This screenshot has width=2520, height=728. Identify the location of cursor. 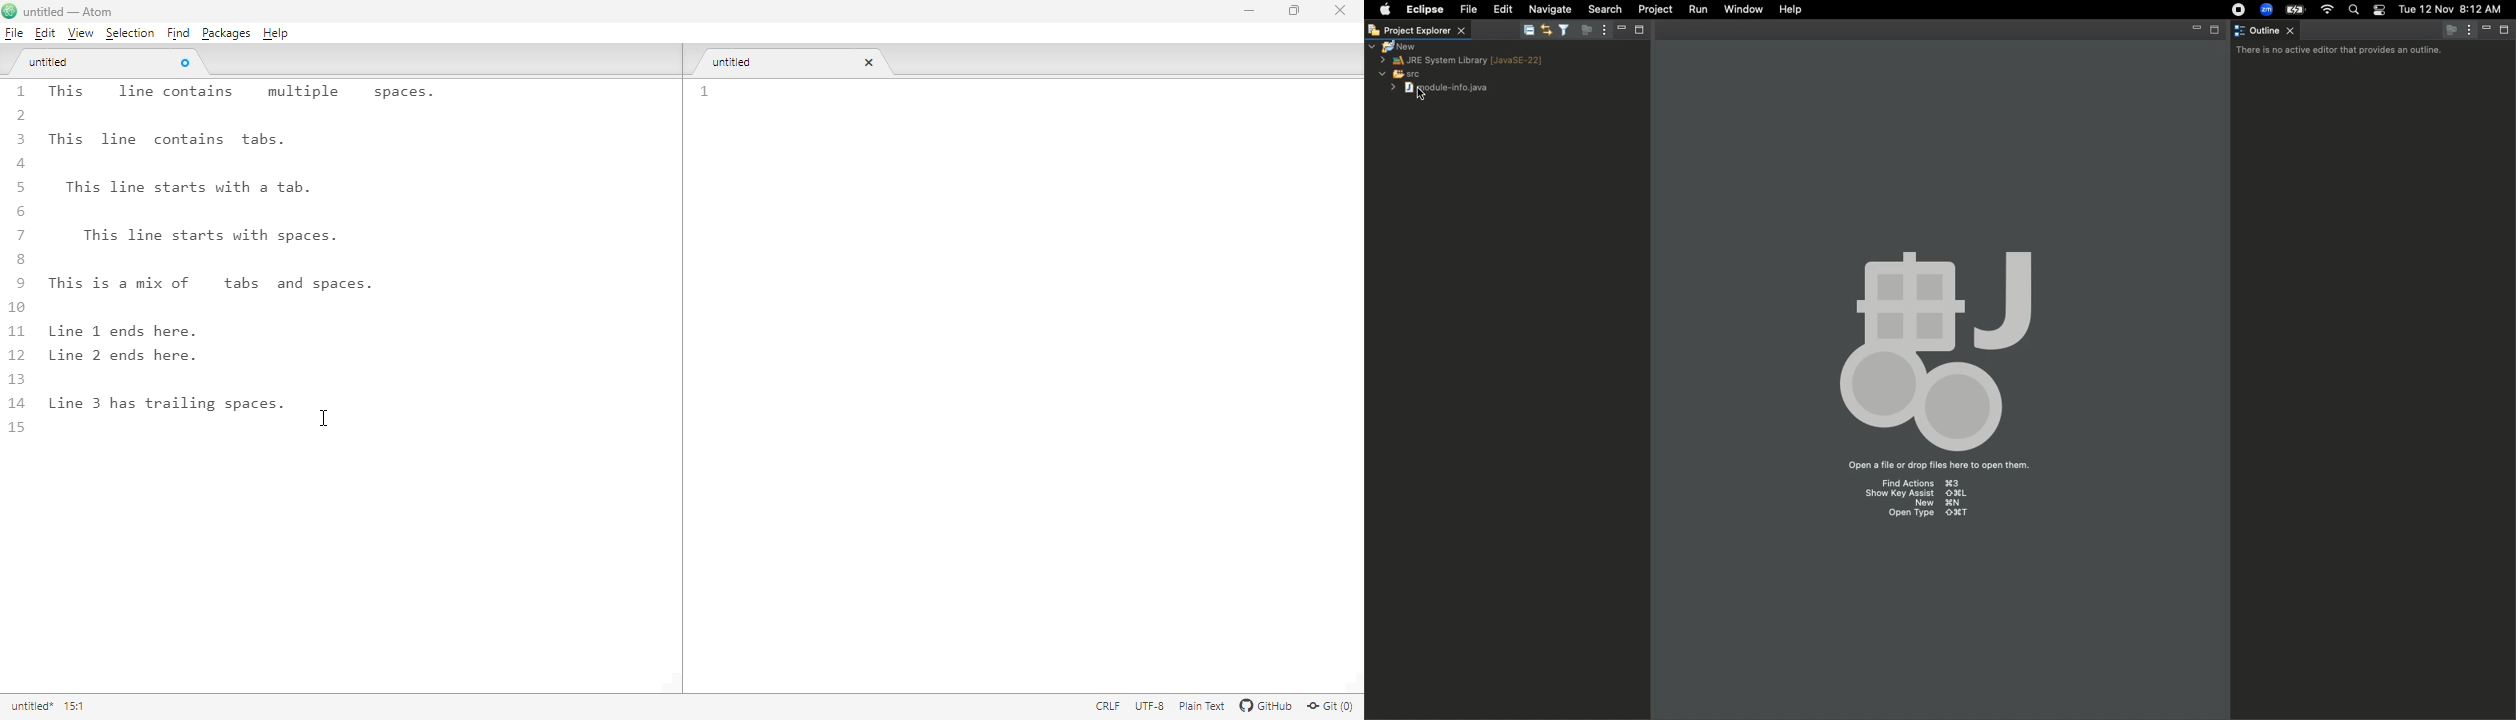
(325, 418).